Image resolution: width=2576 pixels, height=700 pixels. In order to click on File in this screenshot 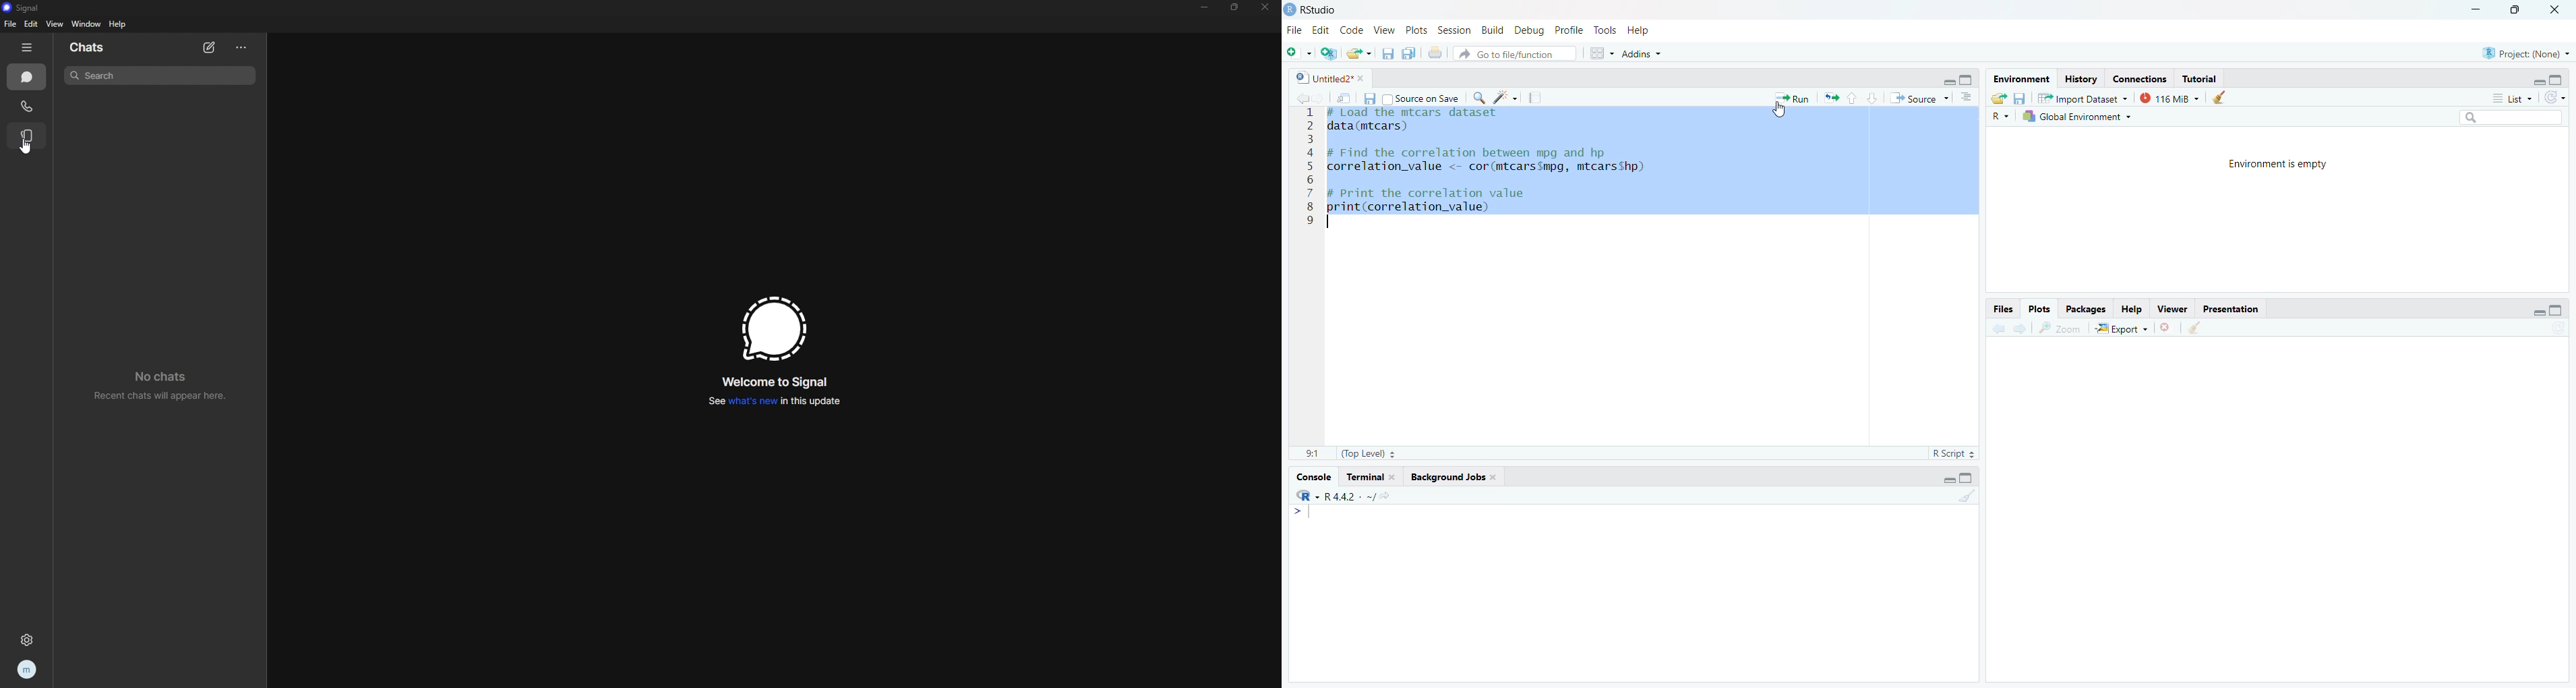, I will do `click(1292, 32)`.